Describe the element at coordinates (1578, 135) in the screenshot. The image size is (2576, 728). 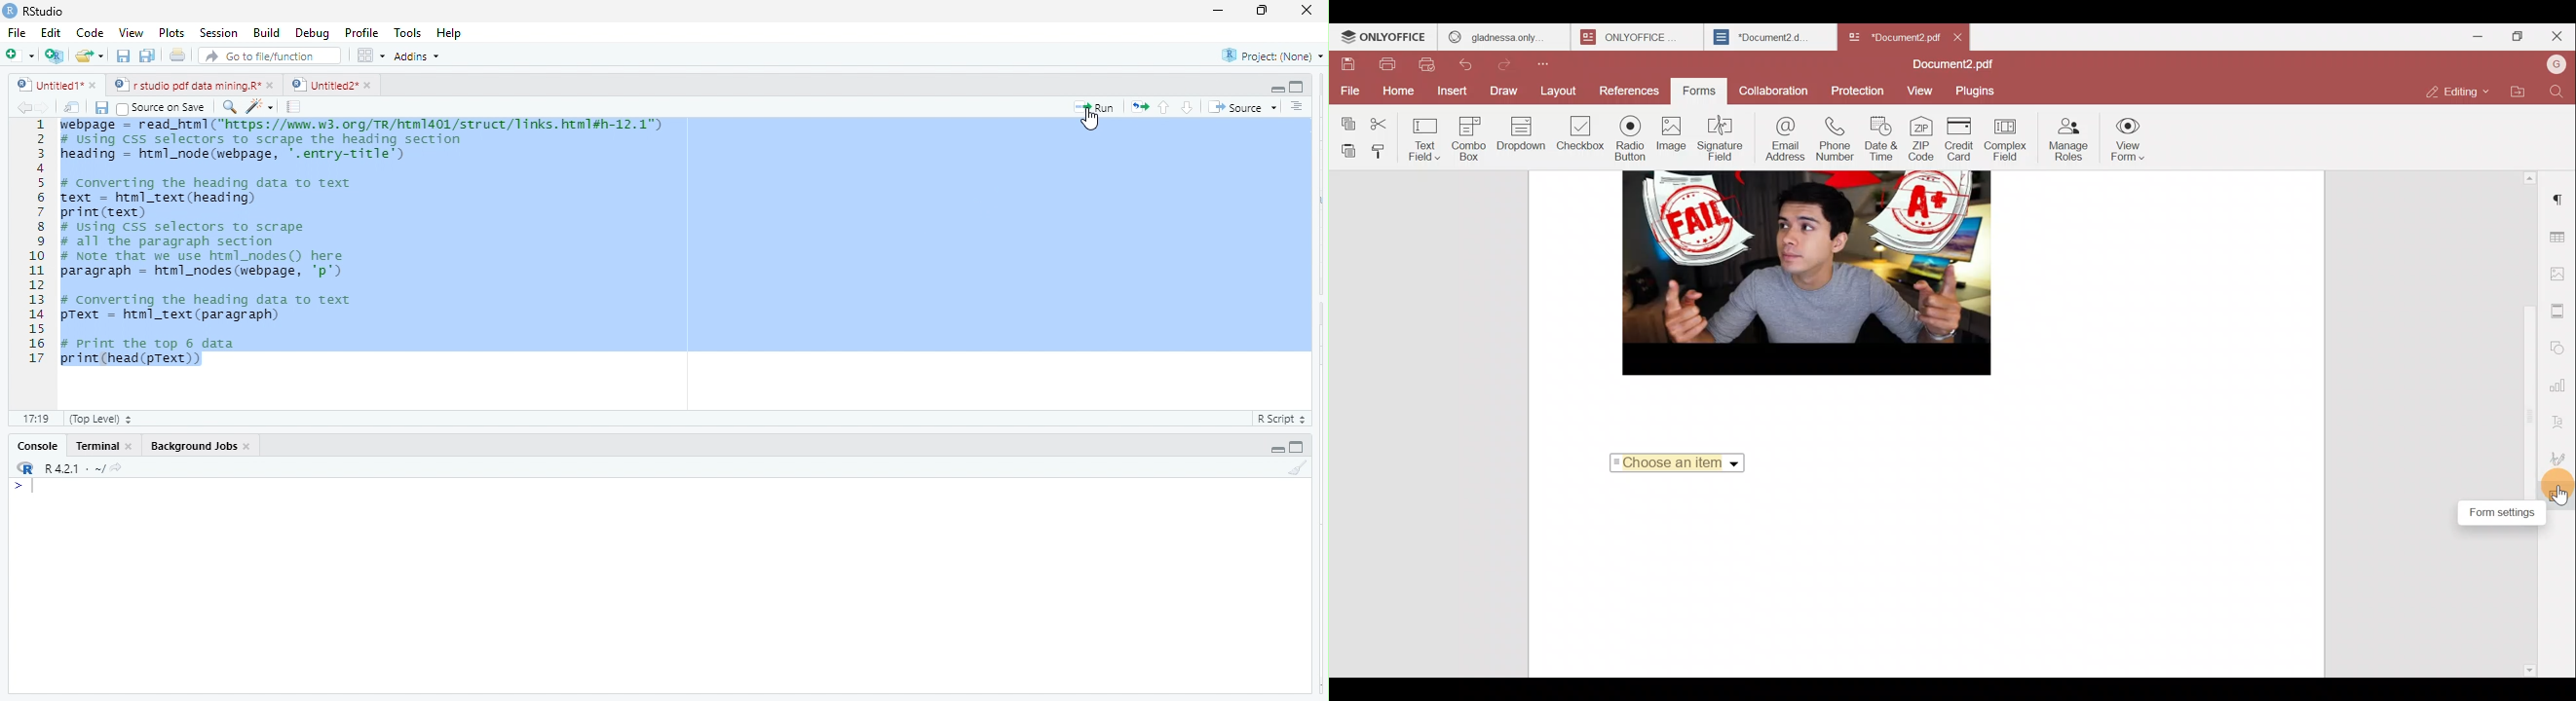
I see `Checkbox` at that location.